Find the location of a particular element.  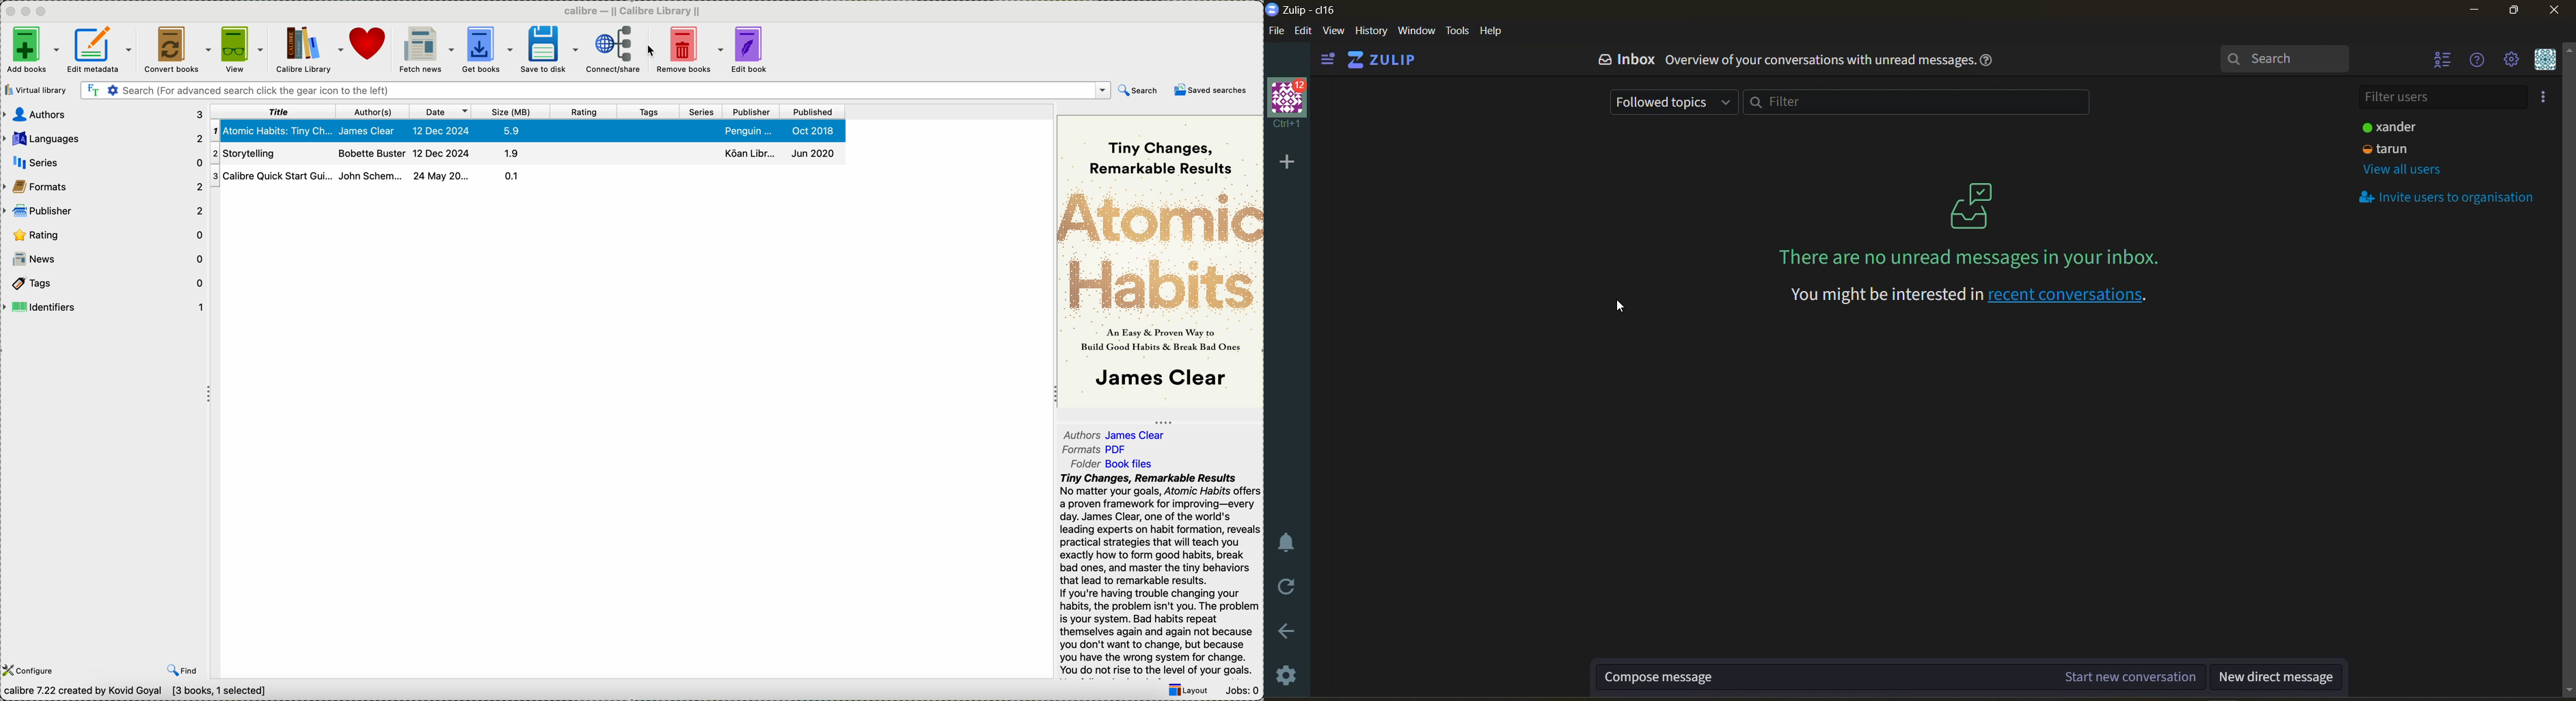

rating is located at coordinates (584, 112).